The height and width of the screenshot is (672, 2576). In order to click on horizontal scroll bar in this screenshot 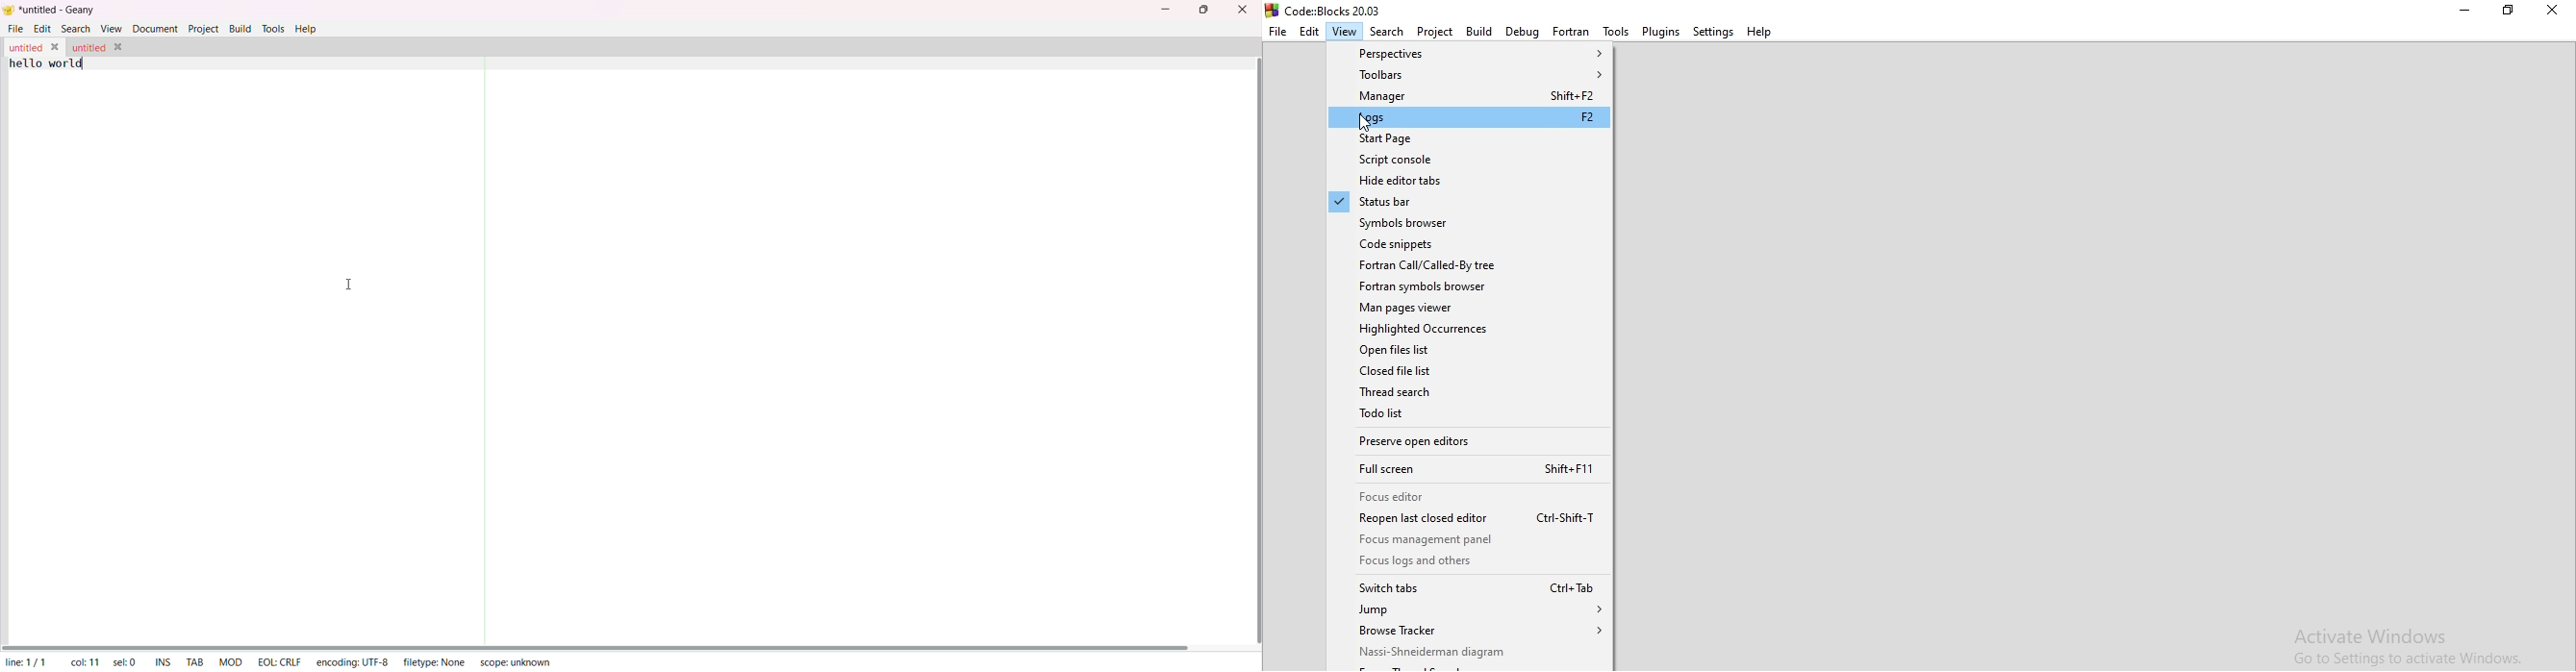, I will do `click(600, 643)`.